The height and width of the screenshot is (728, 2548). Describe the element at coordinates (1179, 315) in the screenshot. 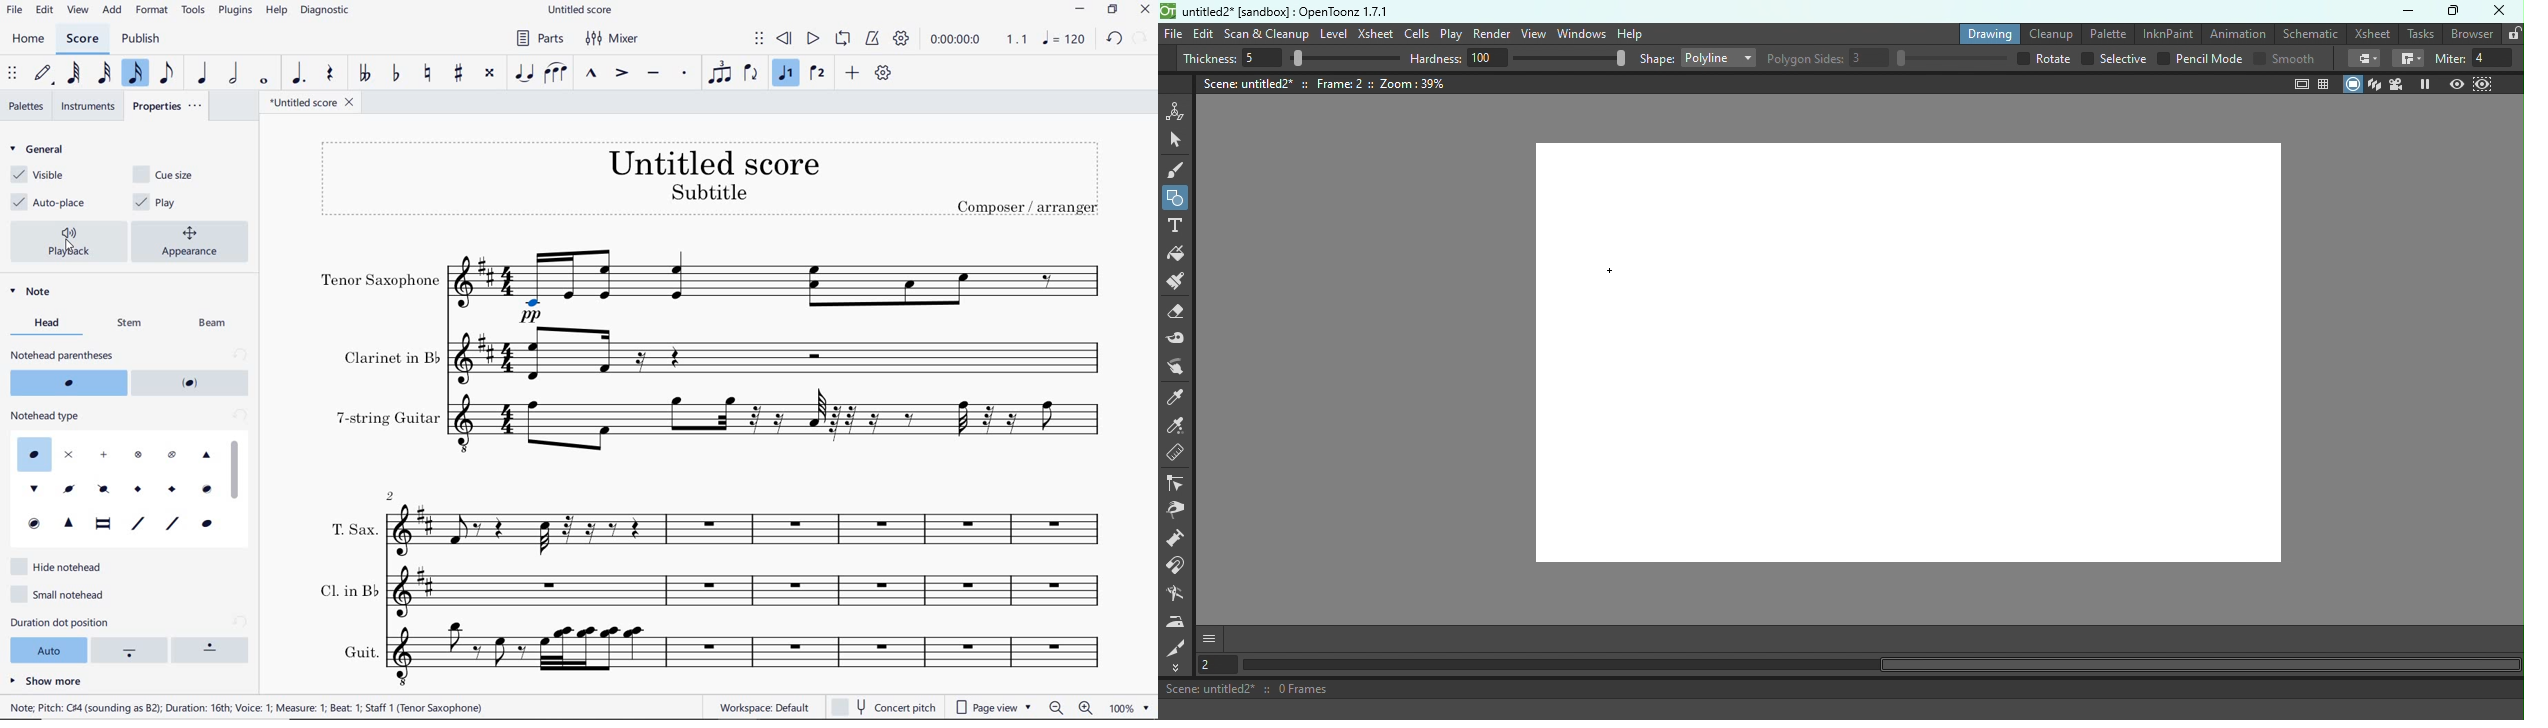

I see `Eraser tool` at that location.